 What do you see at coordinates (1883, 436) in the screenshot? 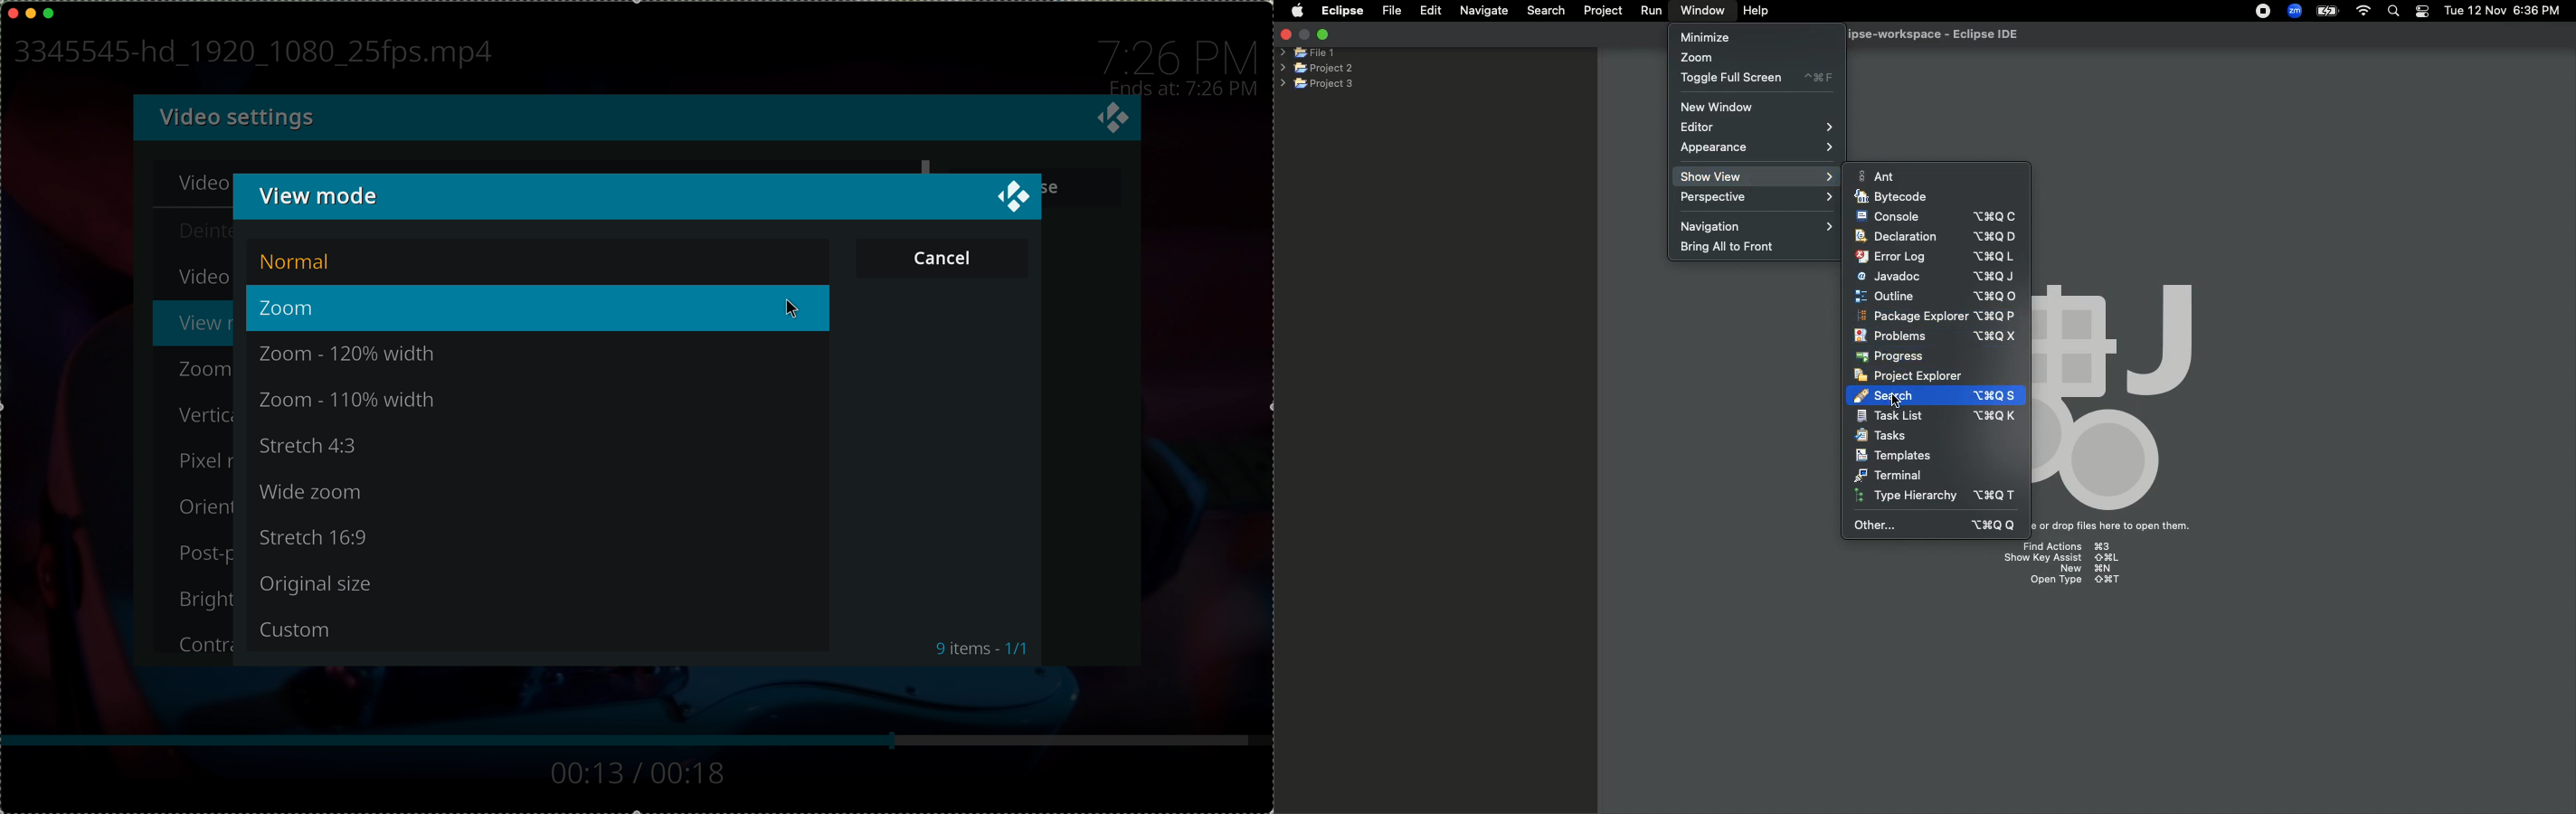
I see `Tasks` at bounding box center [1883, 436].